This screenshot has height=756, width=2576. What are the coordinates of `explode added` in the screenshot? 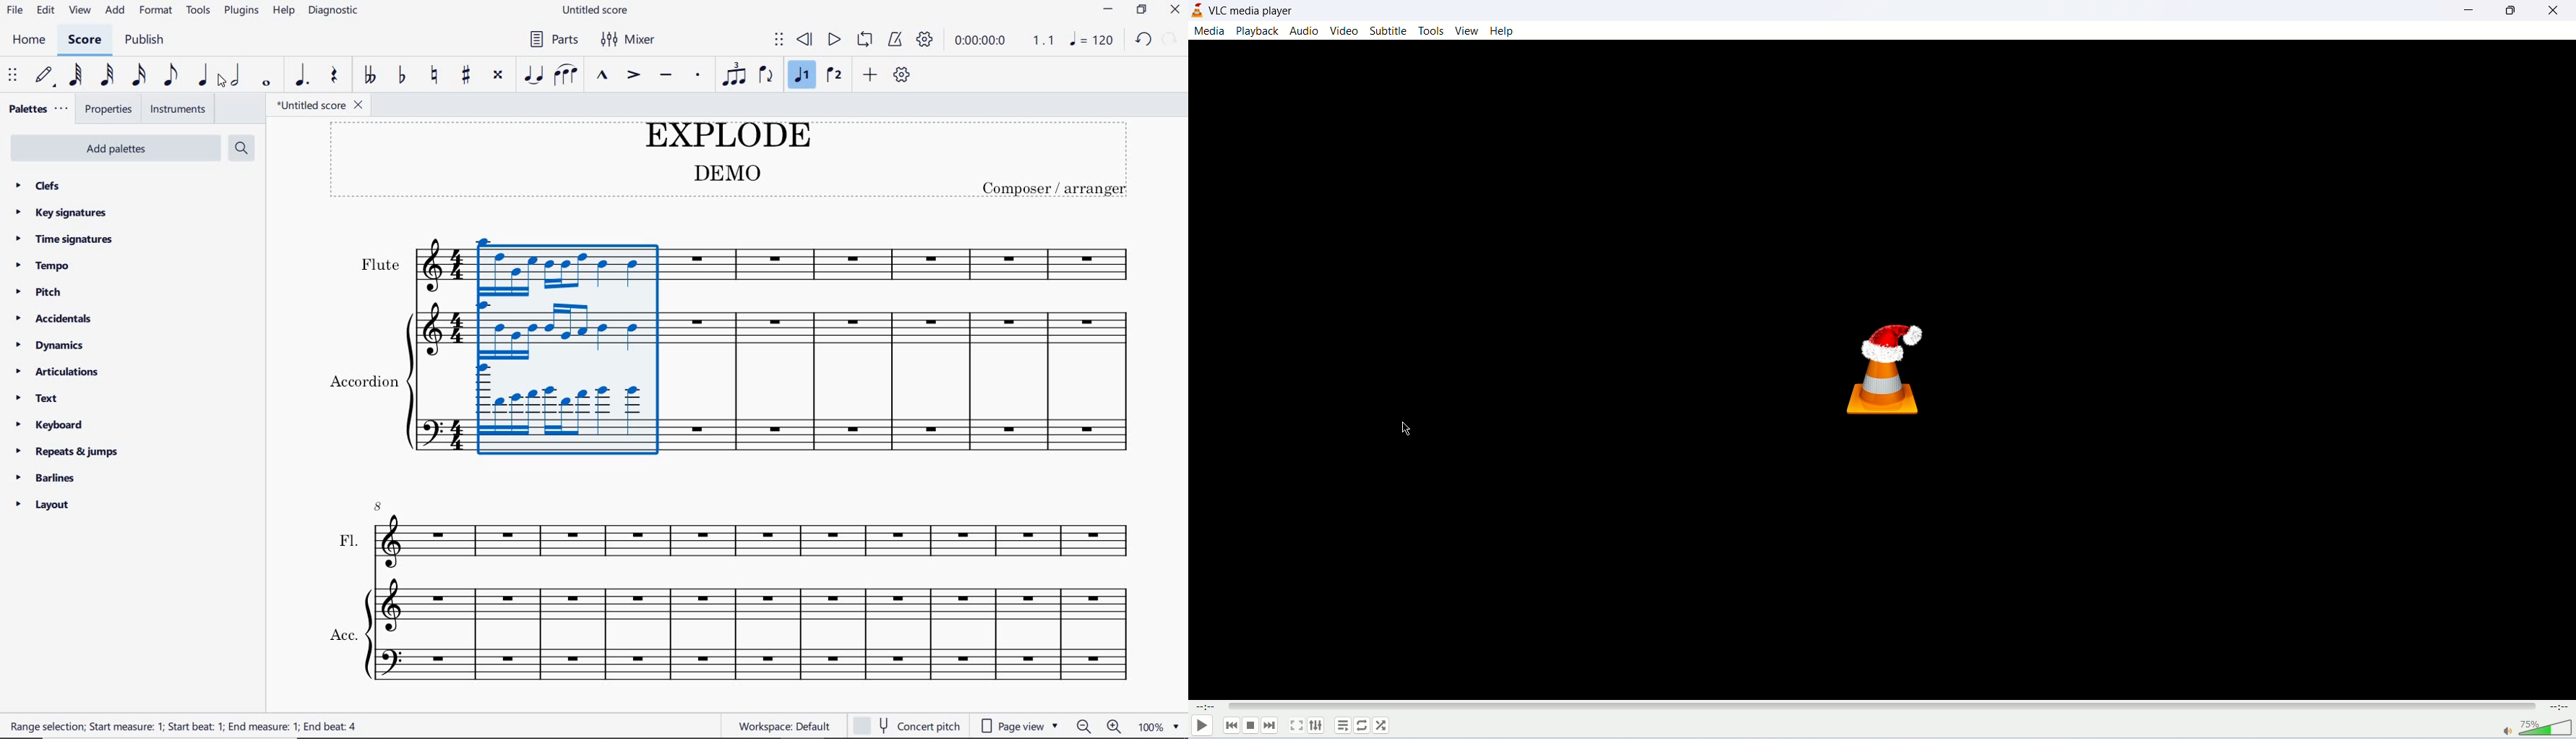 It's located at (560, 387).